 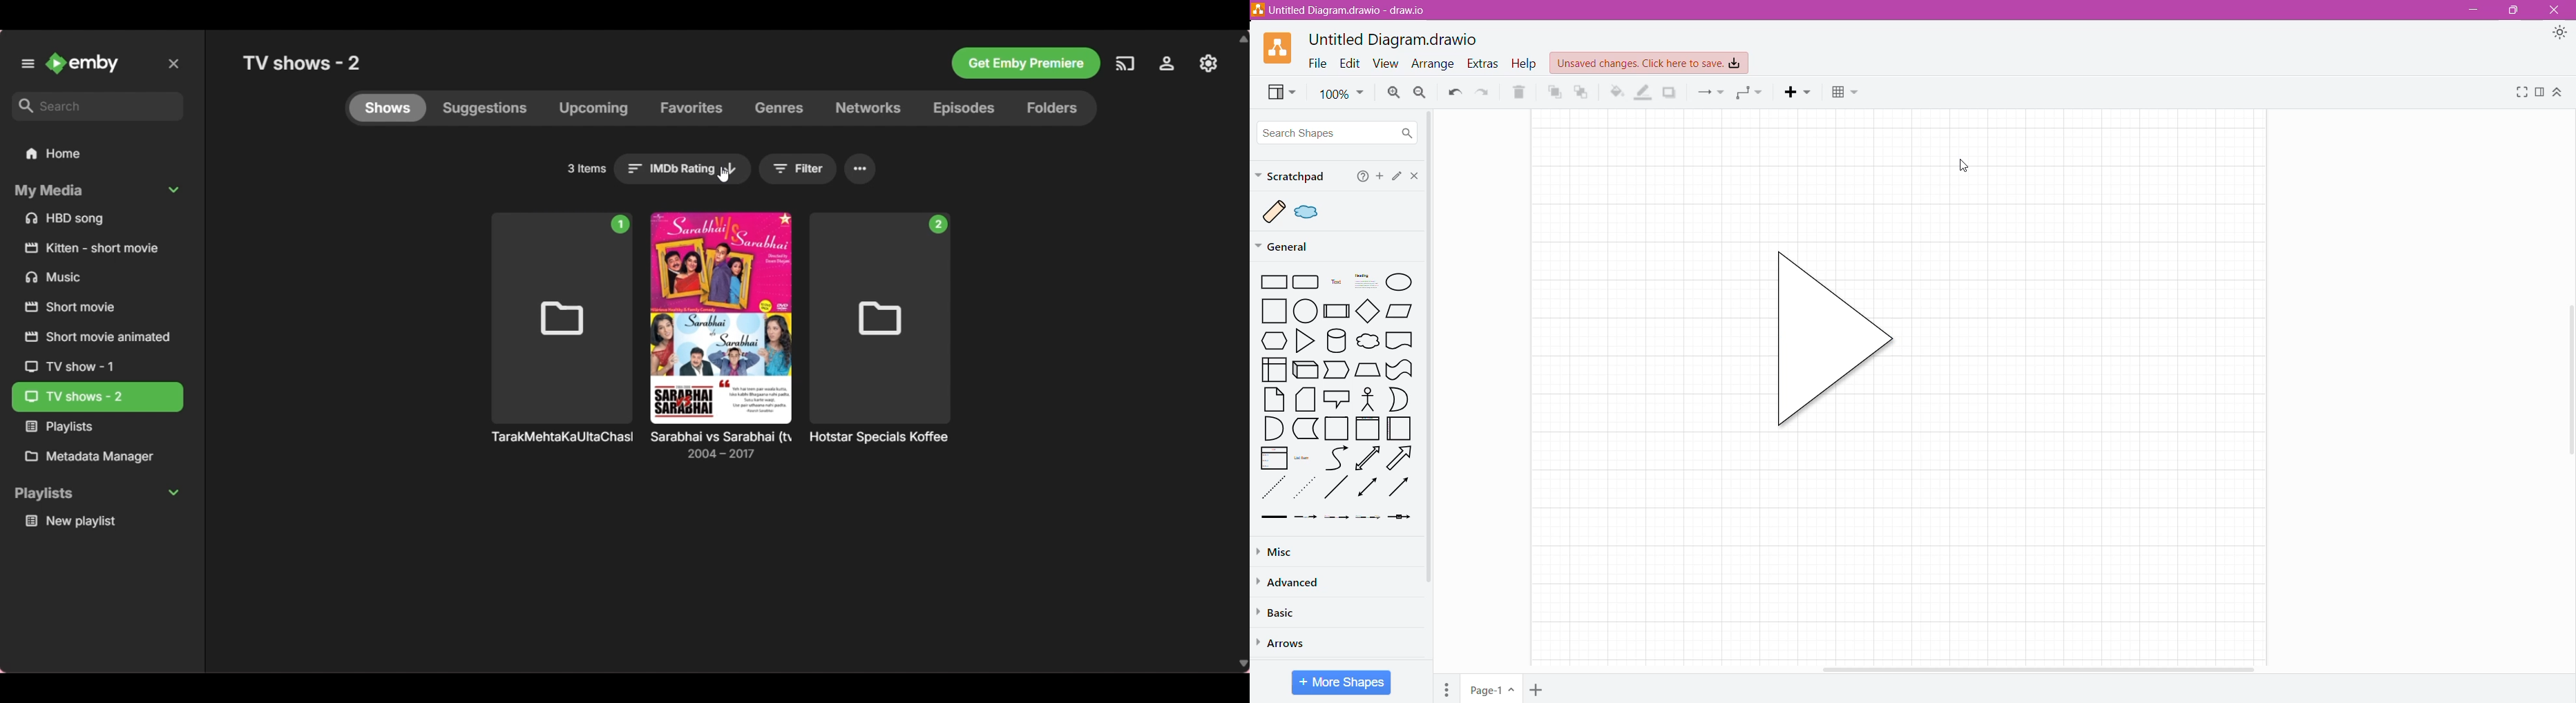 I want to click on Search Shapes, so click(x=1336, y=133).